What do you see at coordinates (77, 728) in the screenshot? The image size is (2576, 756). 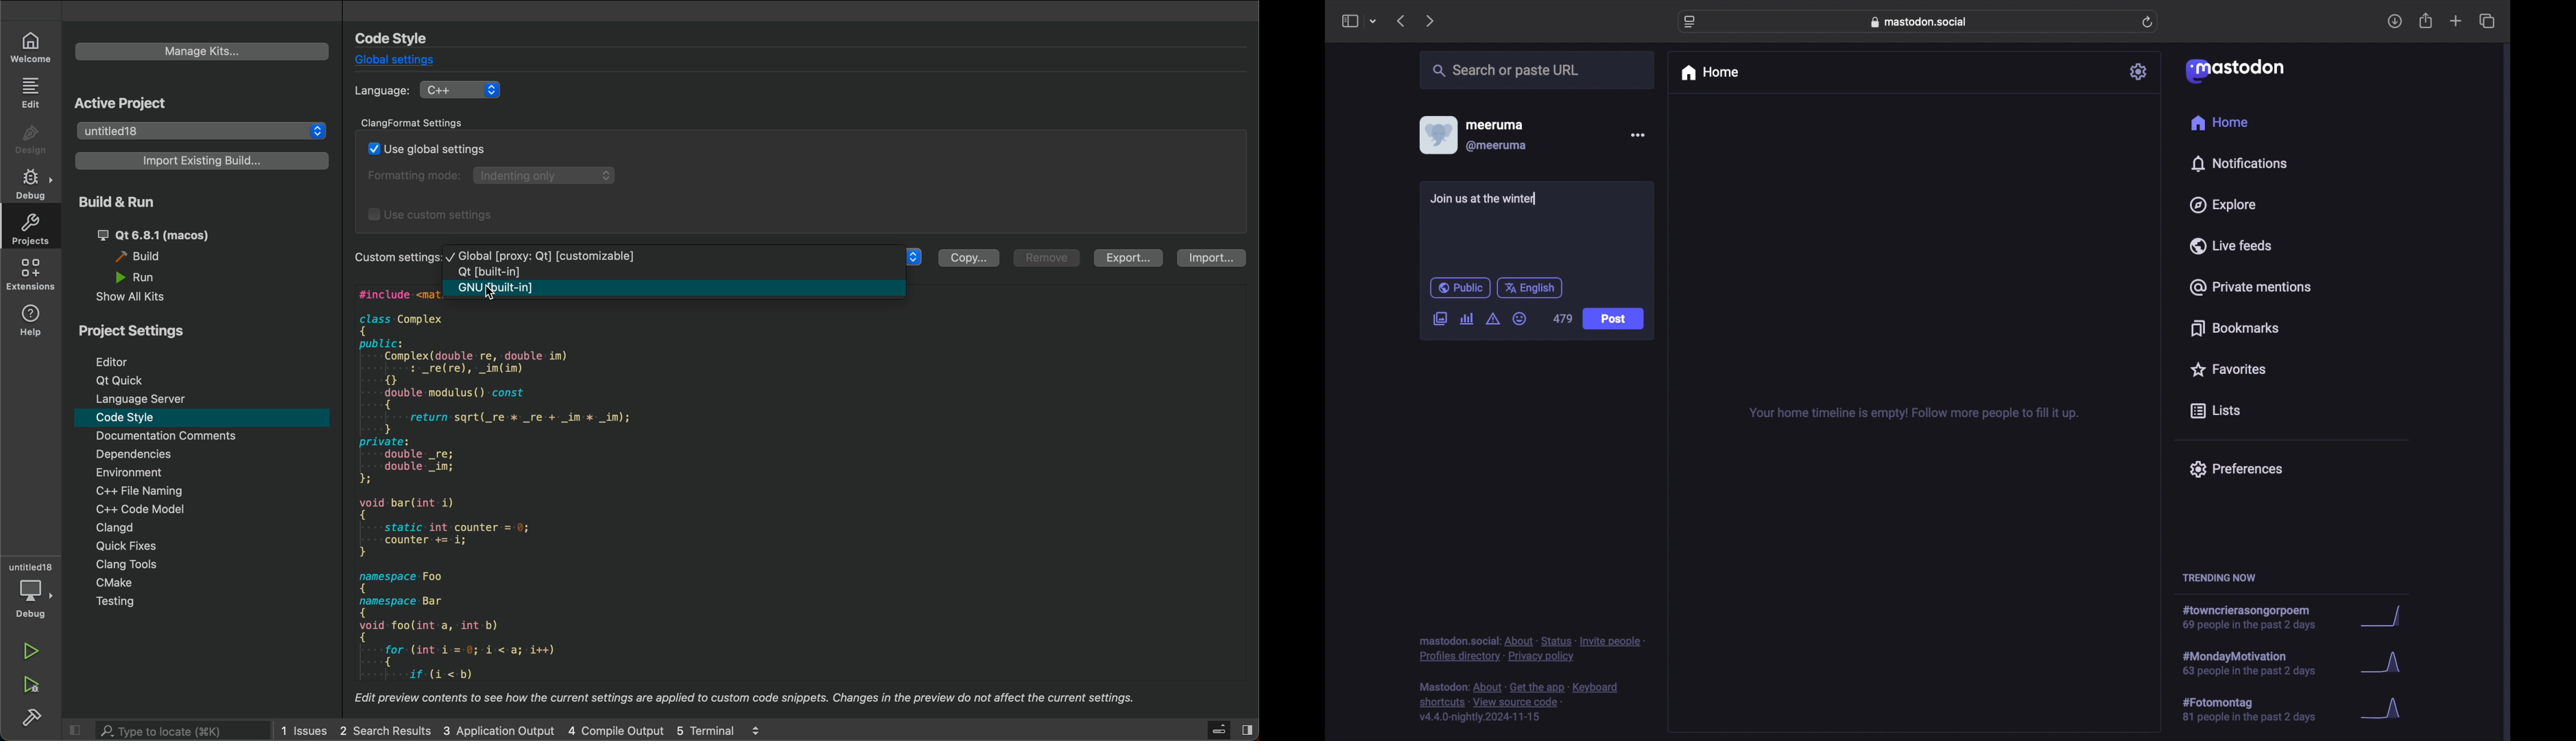 I see `close sidebar` at bounding box center [77, 728].